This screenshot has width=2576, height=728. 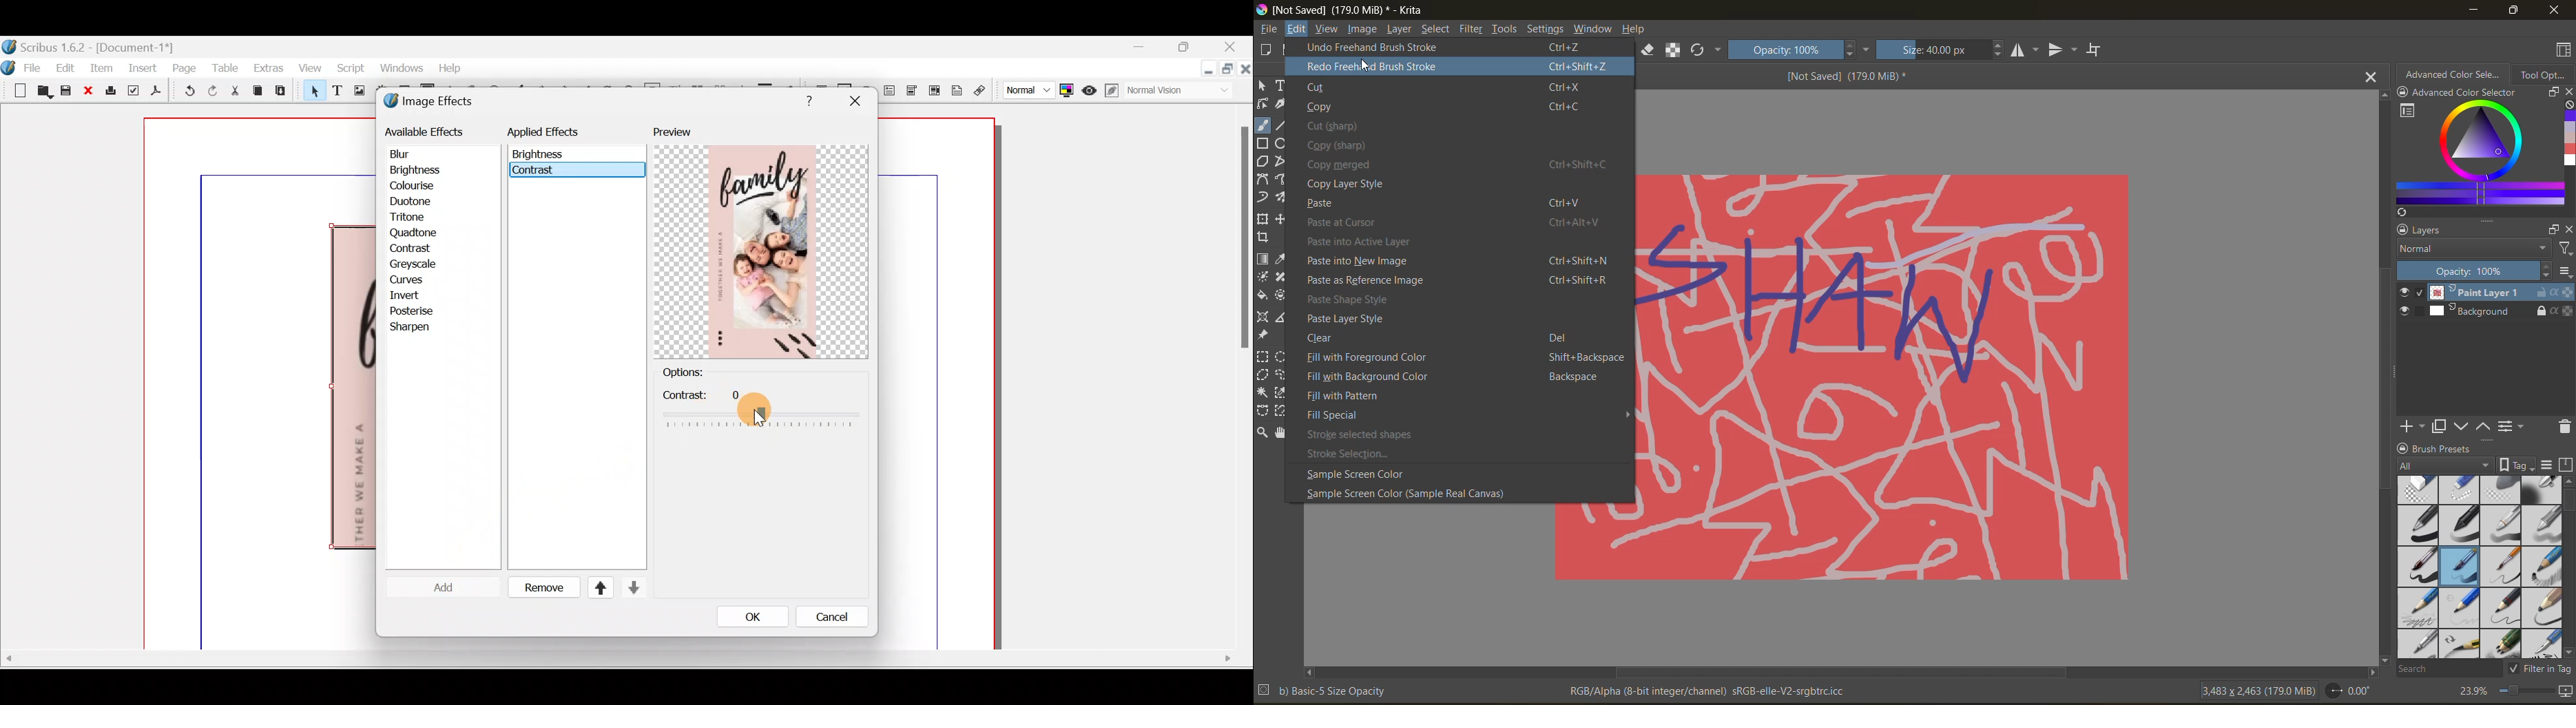 I want to click on , so click(x=753, y=410).